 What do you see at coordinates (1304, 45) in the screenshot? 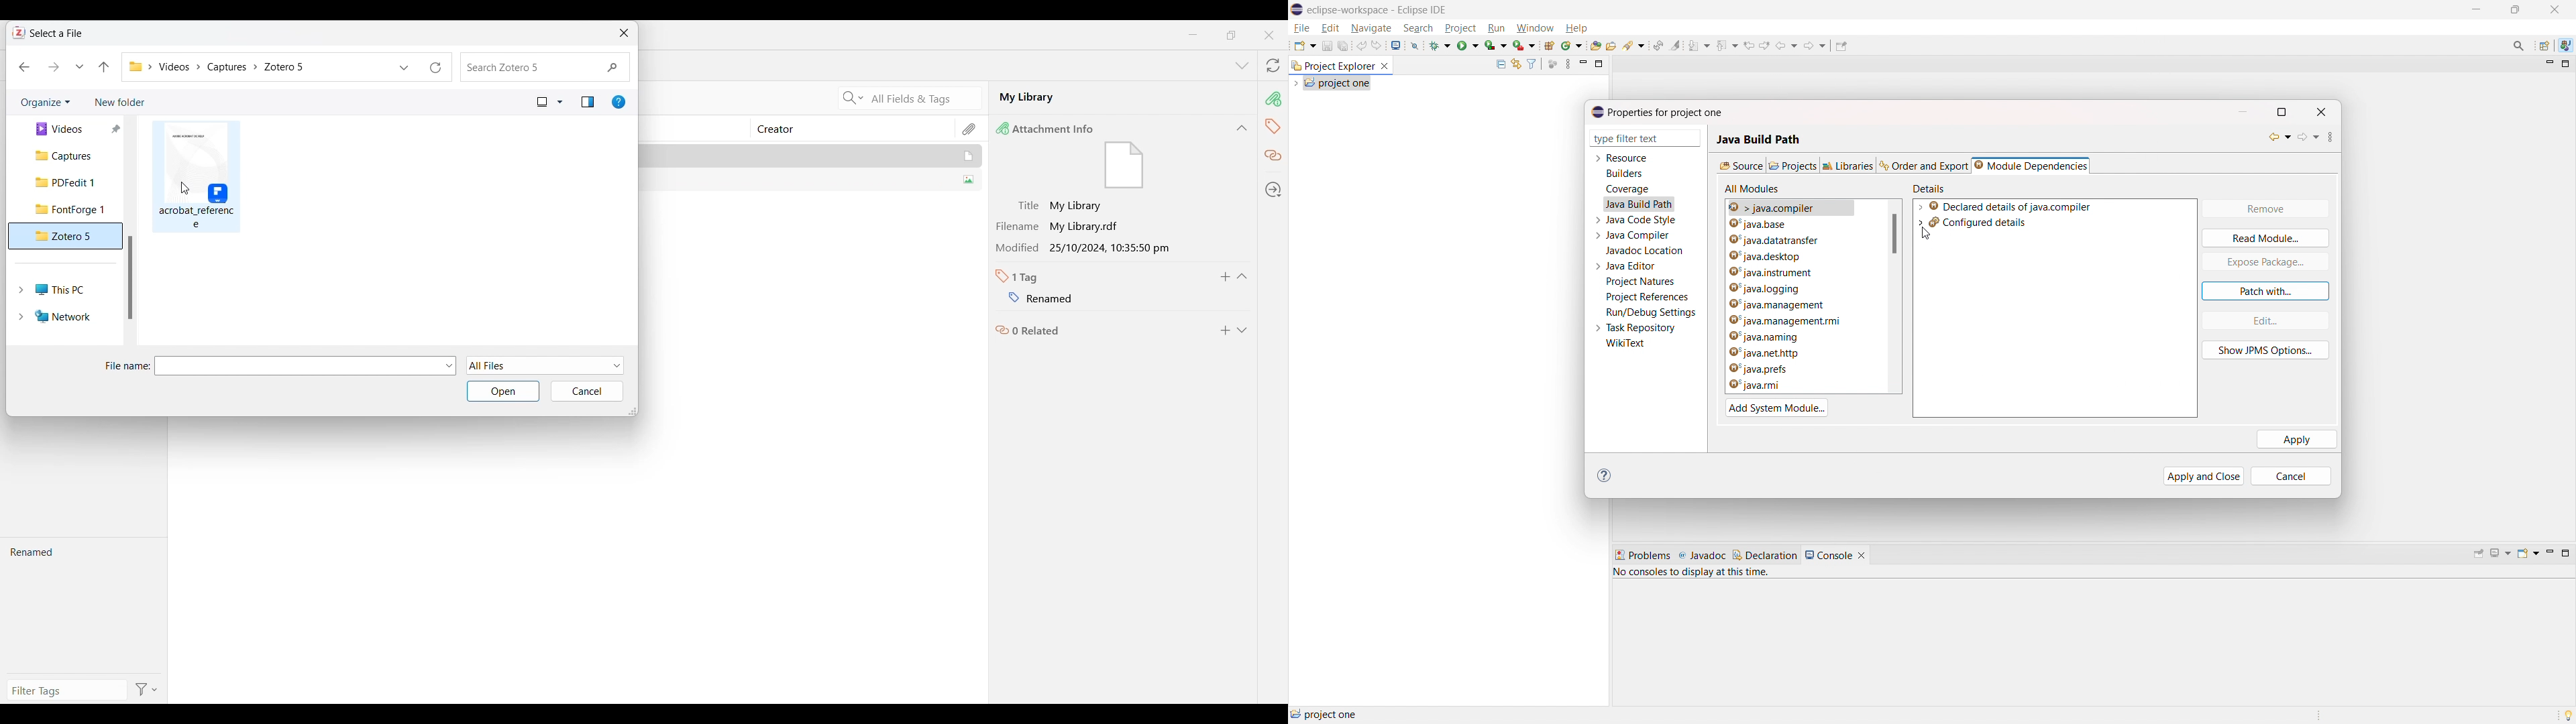
I see `new` at bounding box center [1304, 45].